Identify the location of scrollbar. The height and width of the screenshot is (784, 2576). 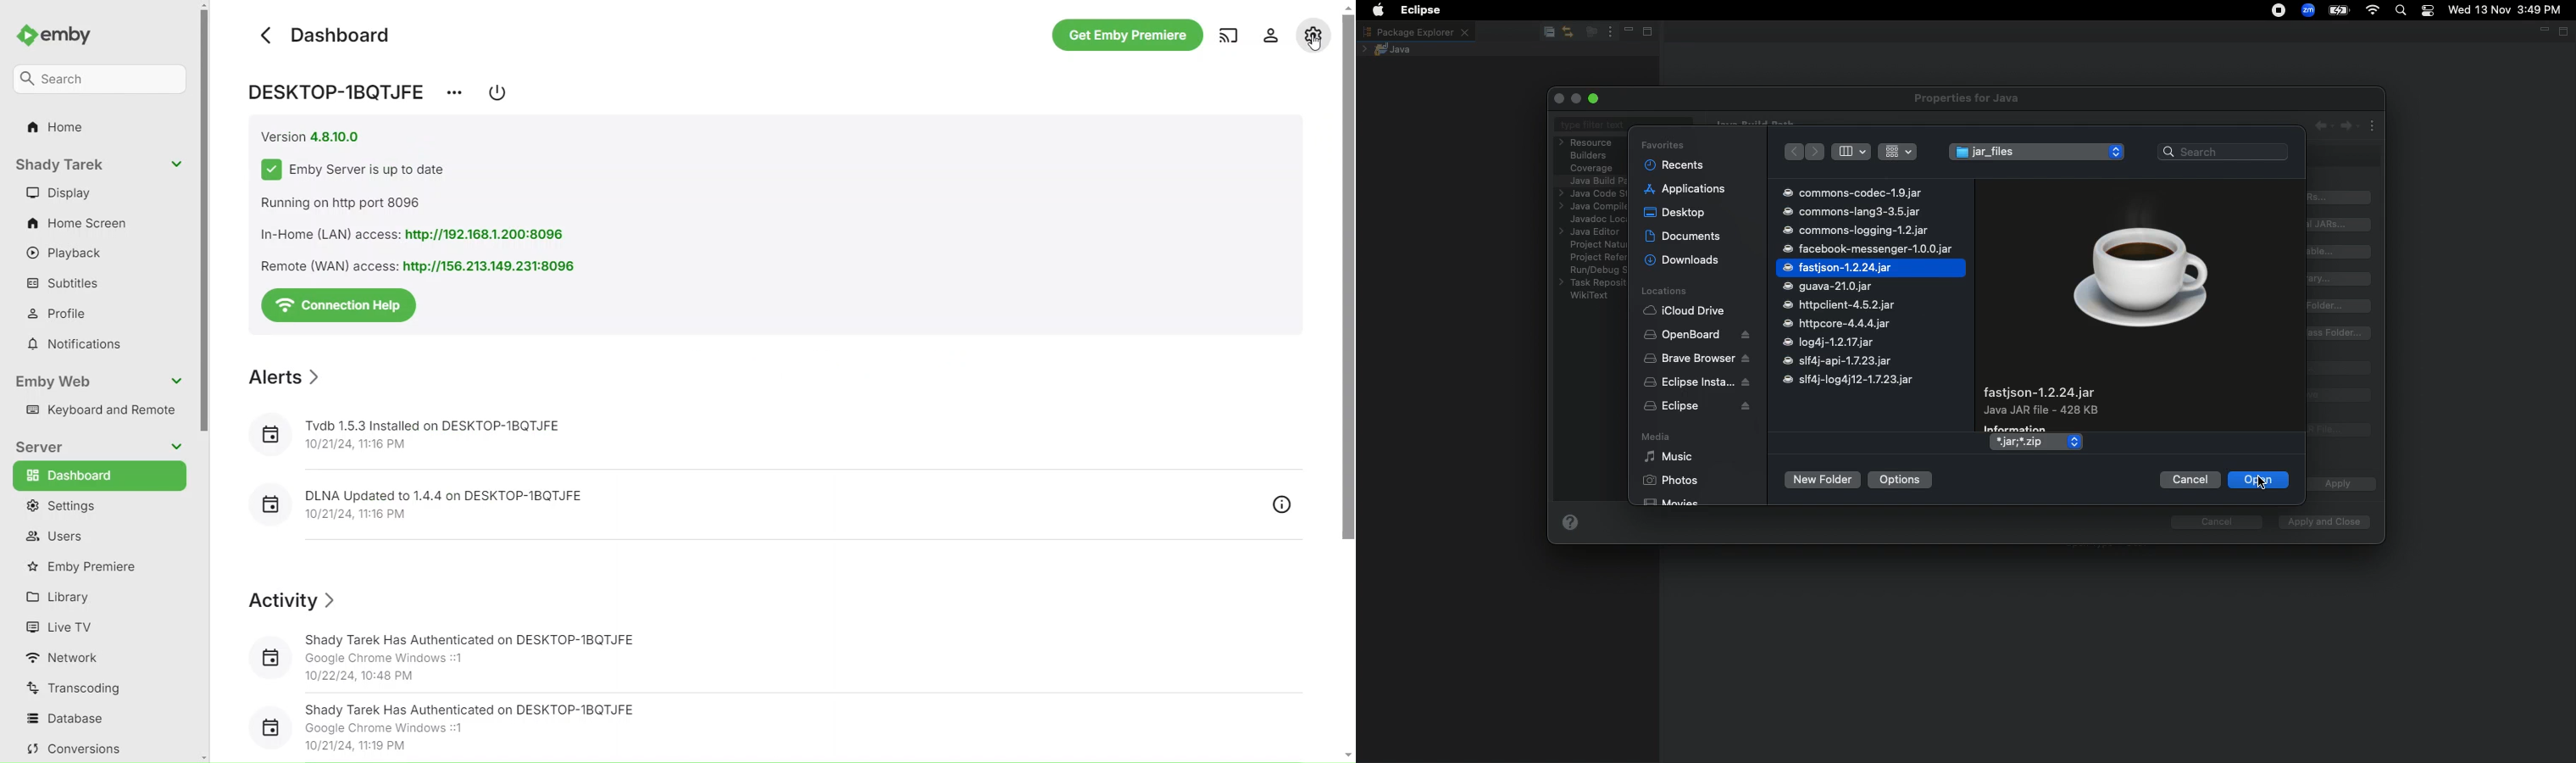
(1347, 293).